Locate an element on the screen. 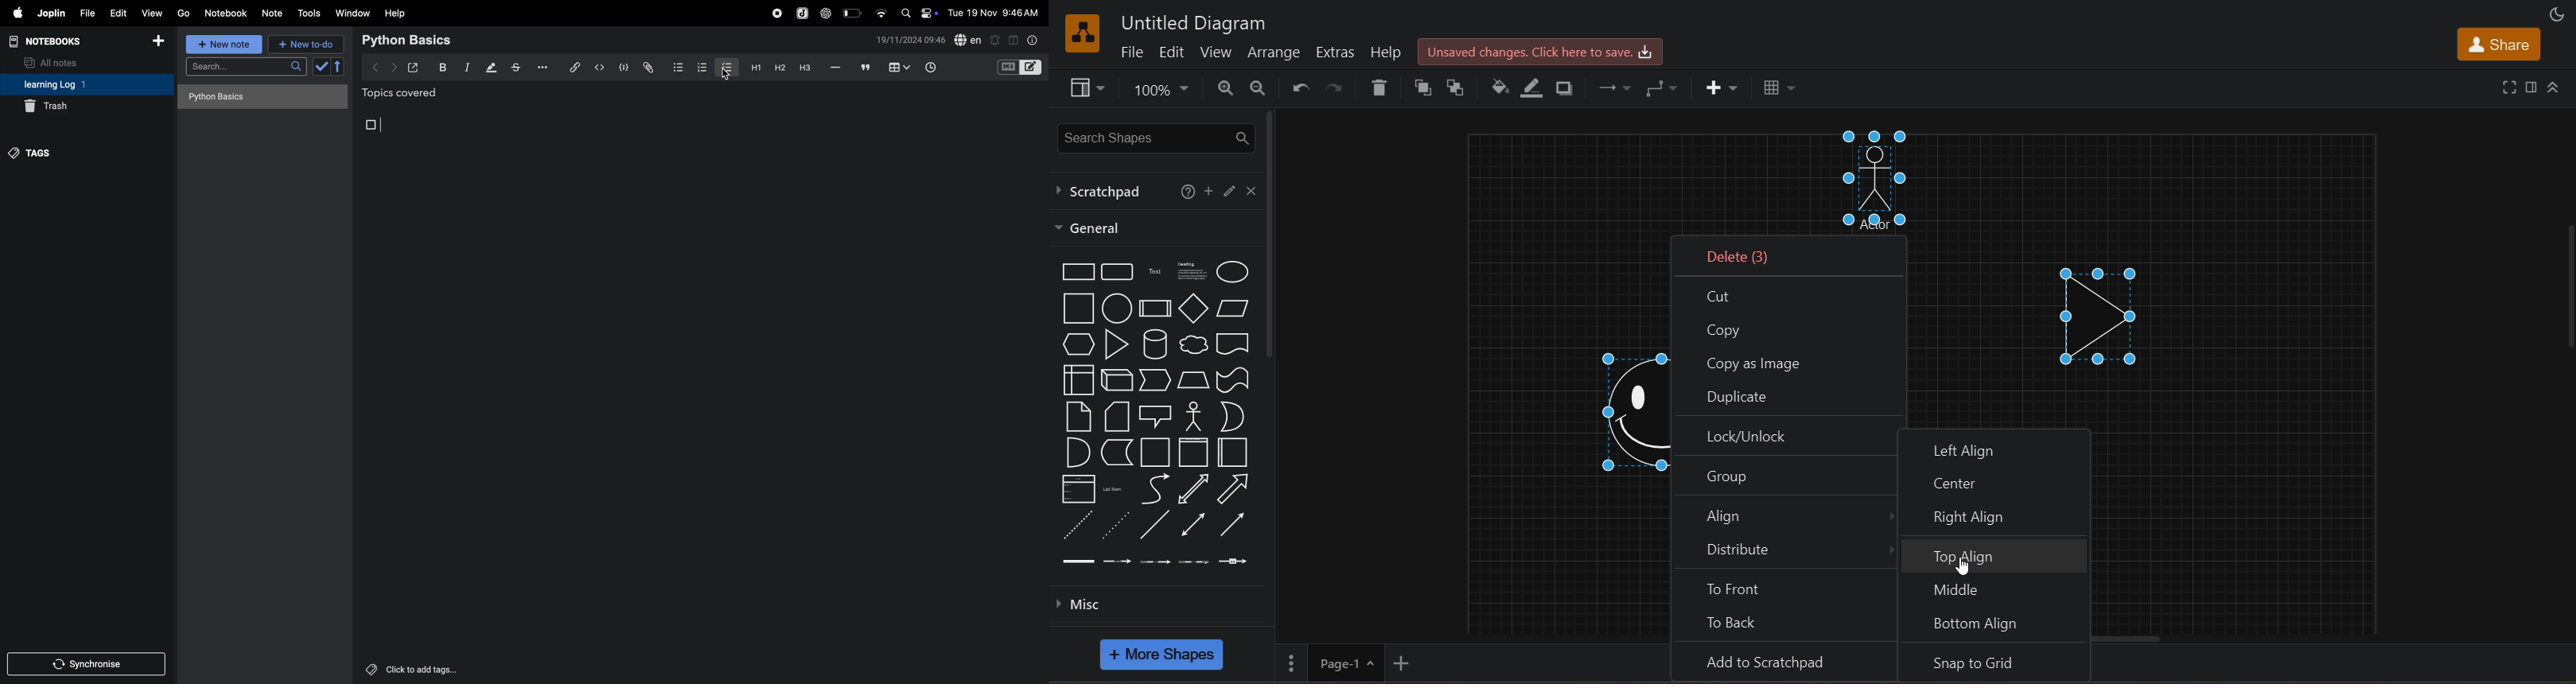 The image size is (2576, 700). code block is located at coordinates (1019, 68).